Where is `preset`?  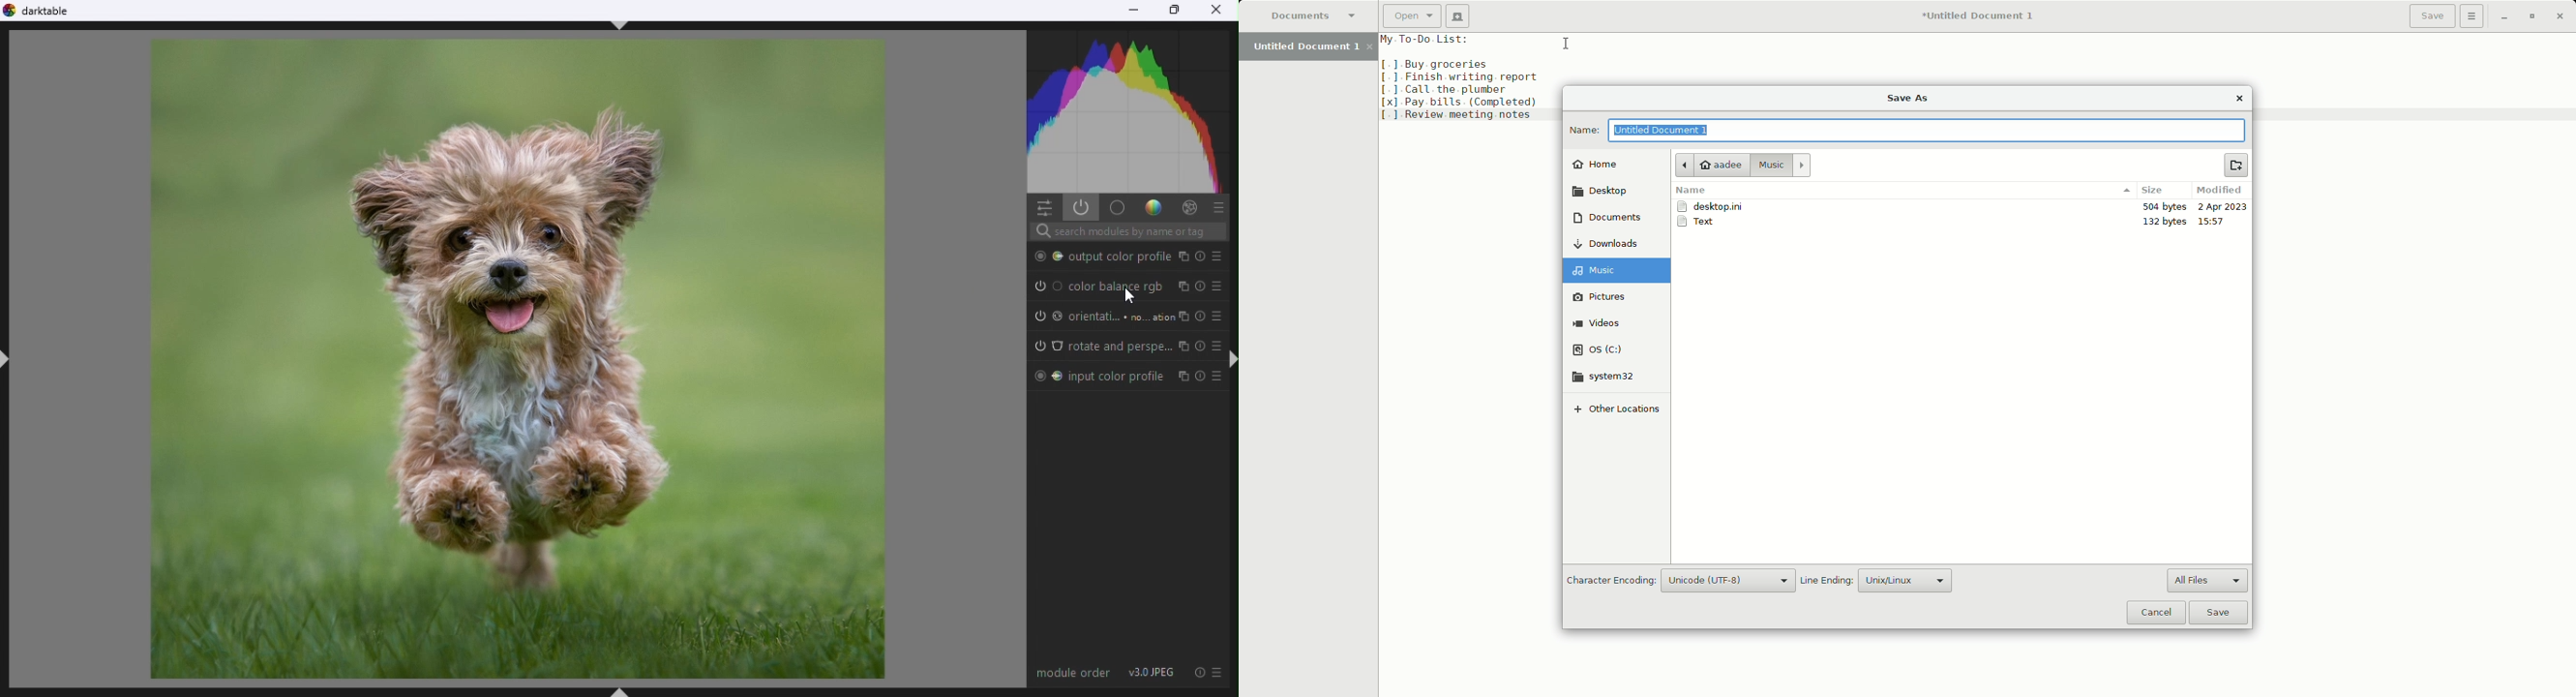 preset is located at coordinates (1222, 674).